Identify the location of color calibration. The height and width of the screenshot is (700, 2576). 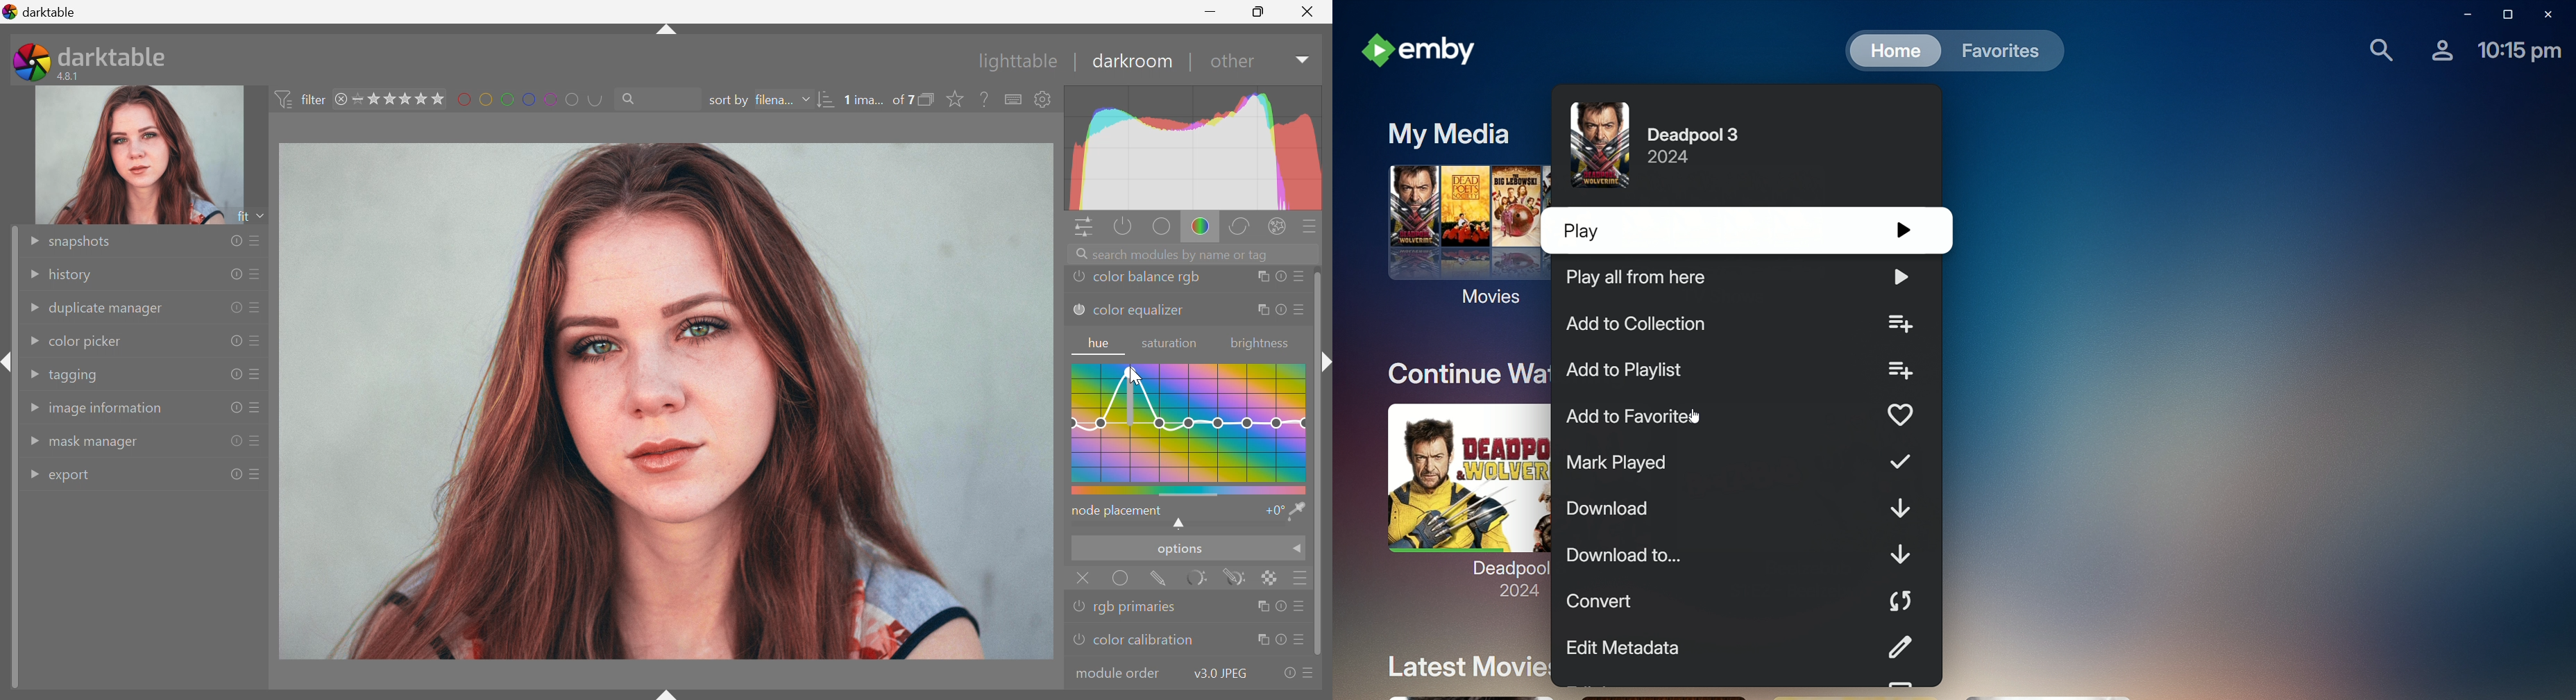
(1144, 640).